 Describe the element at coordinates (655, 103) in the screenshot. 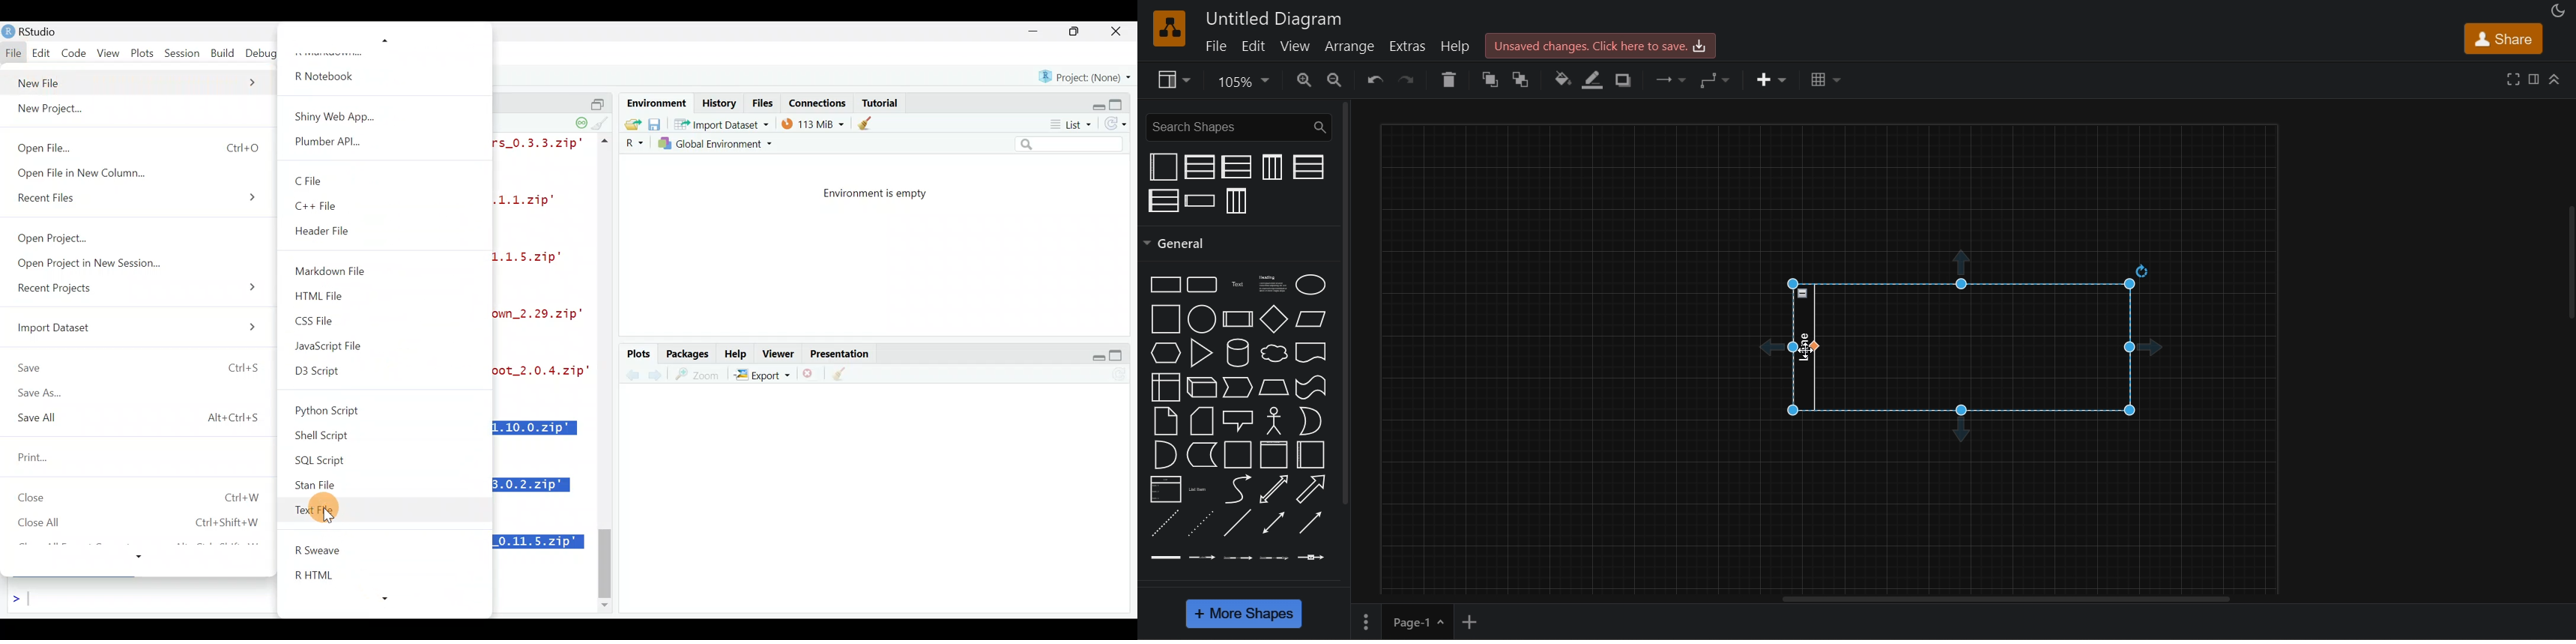

I see `Environment` at that location.